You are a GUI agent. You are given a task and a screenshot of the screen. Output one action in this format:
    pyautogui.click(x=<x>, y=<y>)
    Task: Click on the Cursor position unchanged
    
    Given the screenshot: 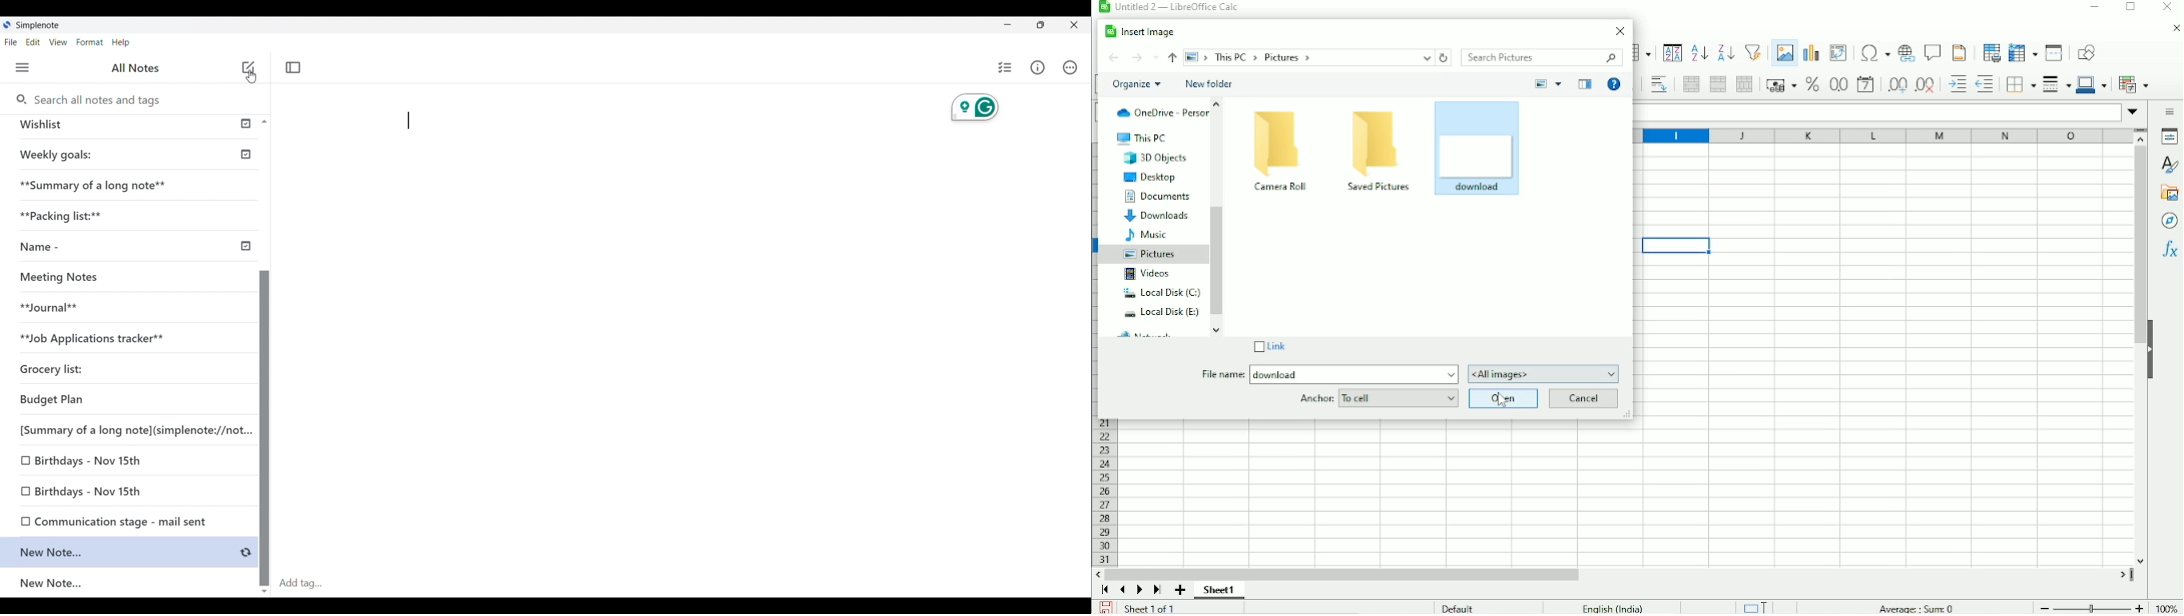 What is the action you would take?
    pyautogui.click(x=251, y=77)
    